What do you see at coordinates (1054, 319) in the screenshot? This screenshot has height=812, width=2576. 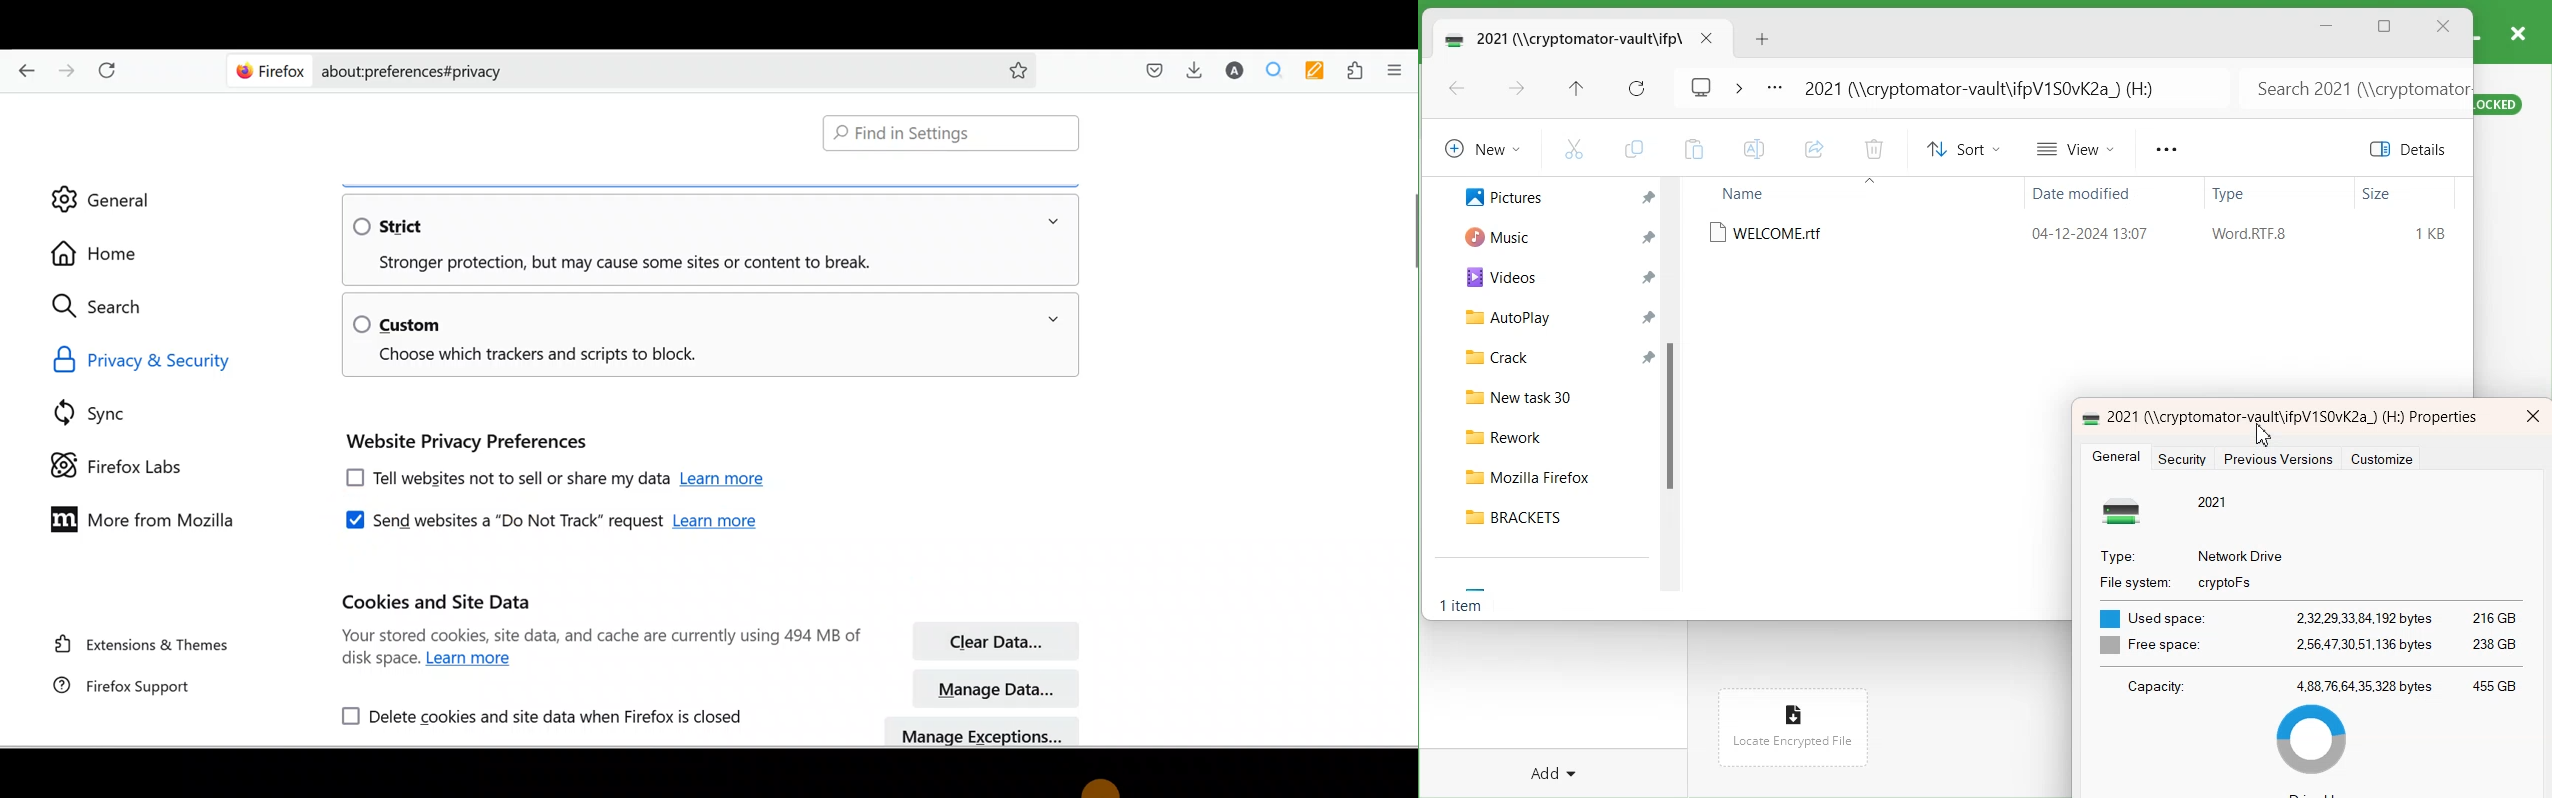 I see `expand` at bounding box center [1054, 319].